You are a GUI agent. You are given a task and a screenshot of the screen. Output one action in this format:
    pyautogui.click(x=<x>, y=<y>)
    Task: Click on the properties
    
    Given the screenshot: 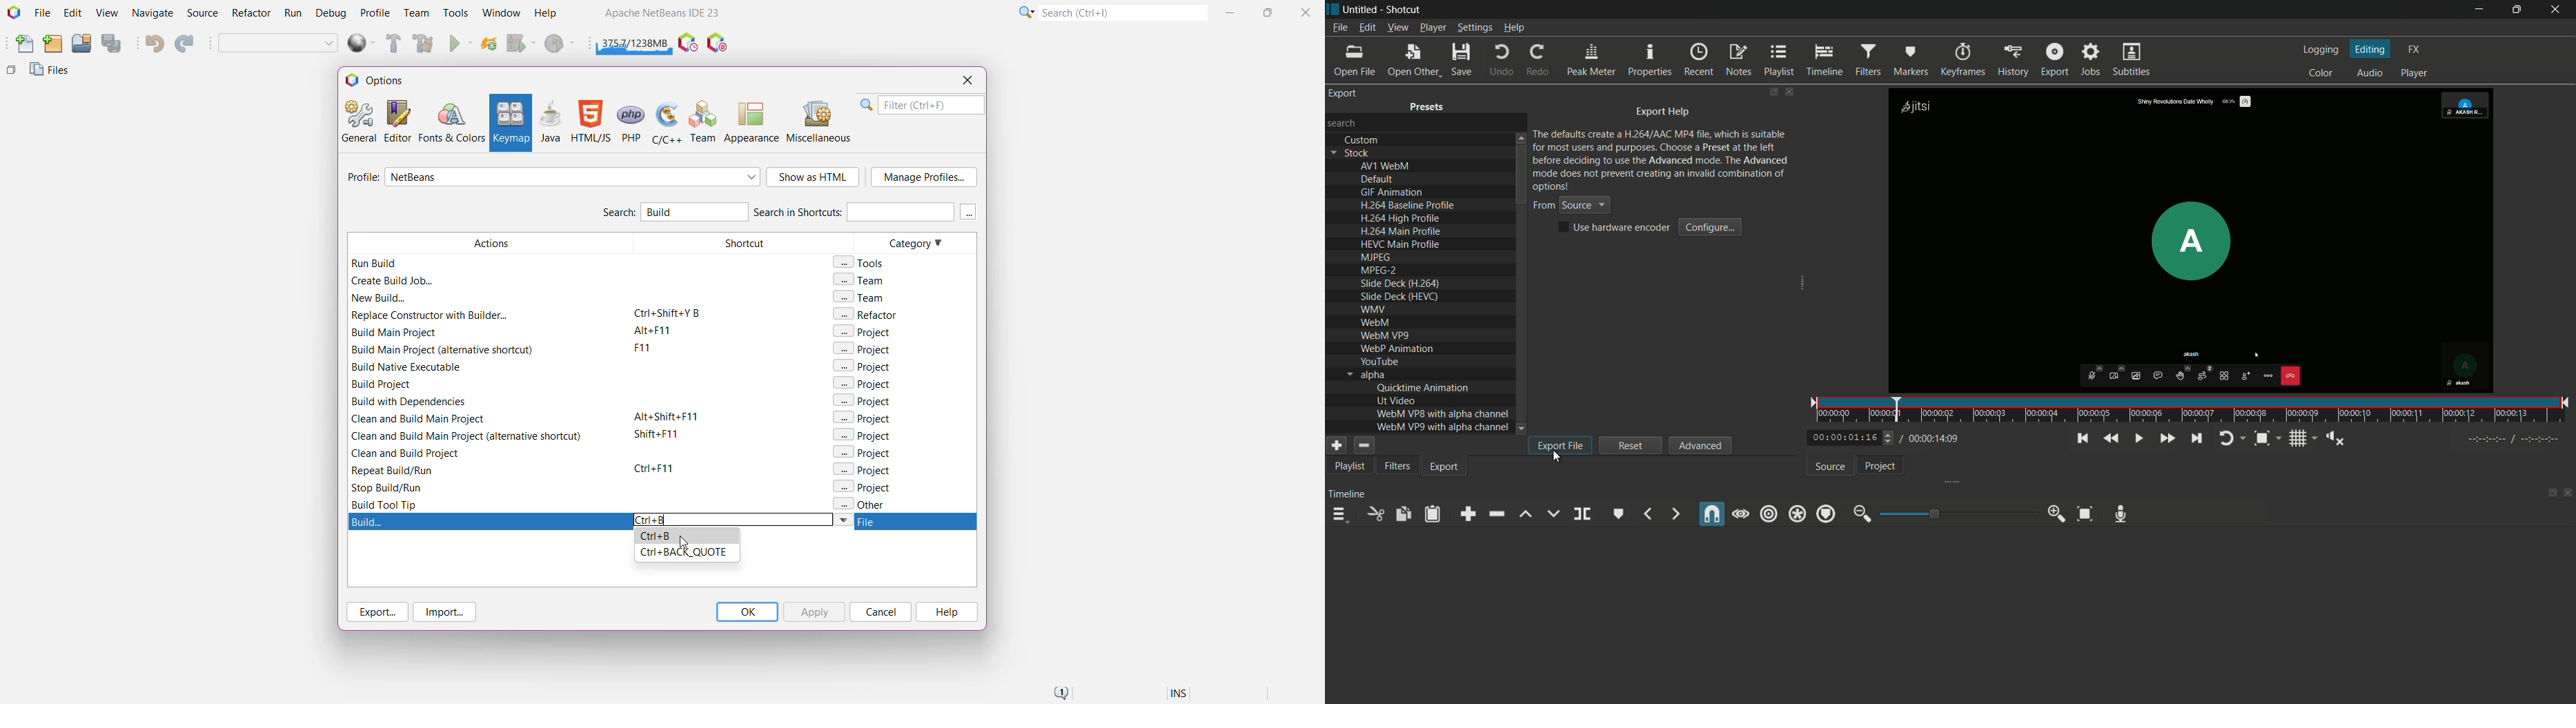 What is the action you would take?
    pyautogui.click(x=1648, y=61)
    